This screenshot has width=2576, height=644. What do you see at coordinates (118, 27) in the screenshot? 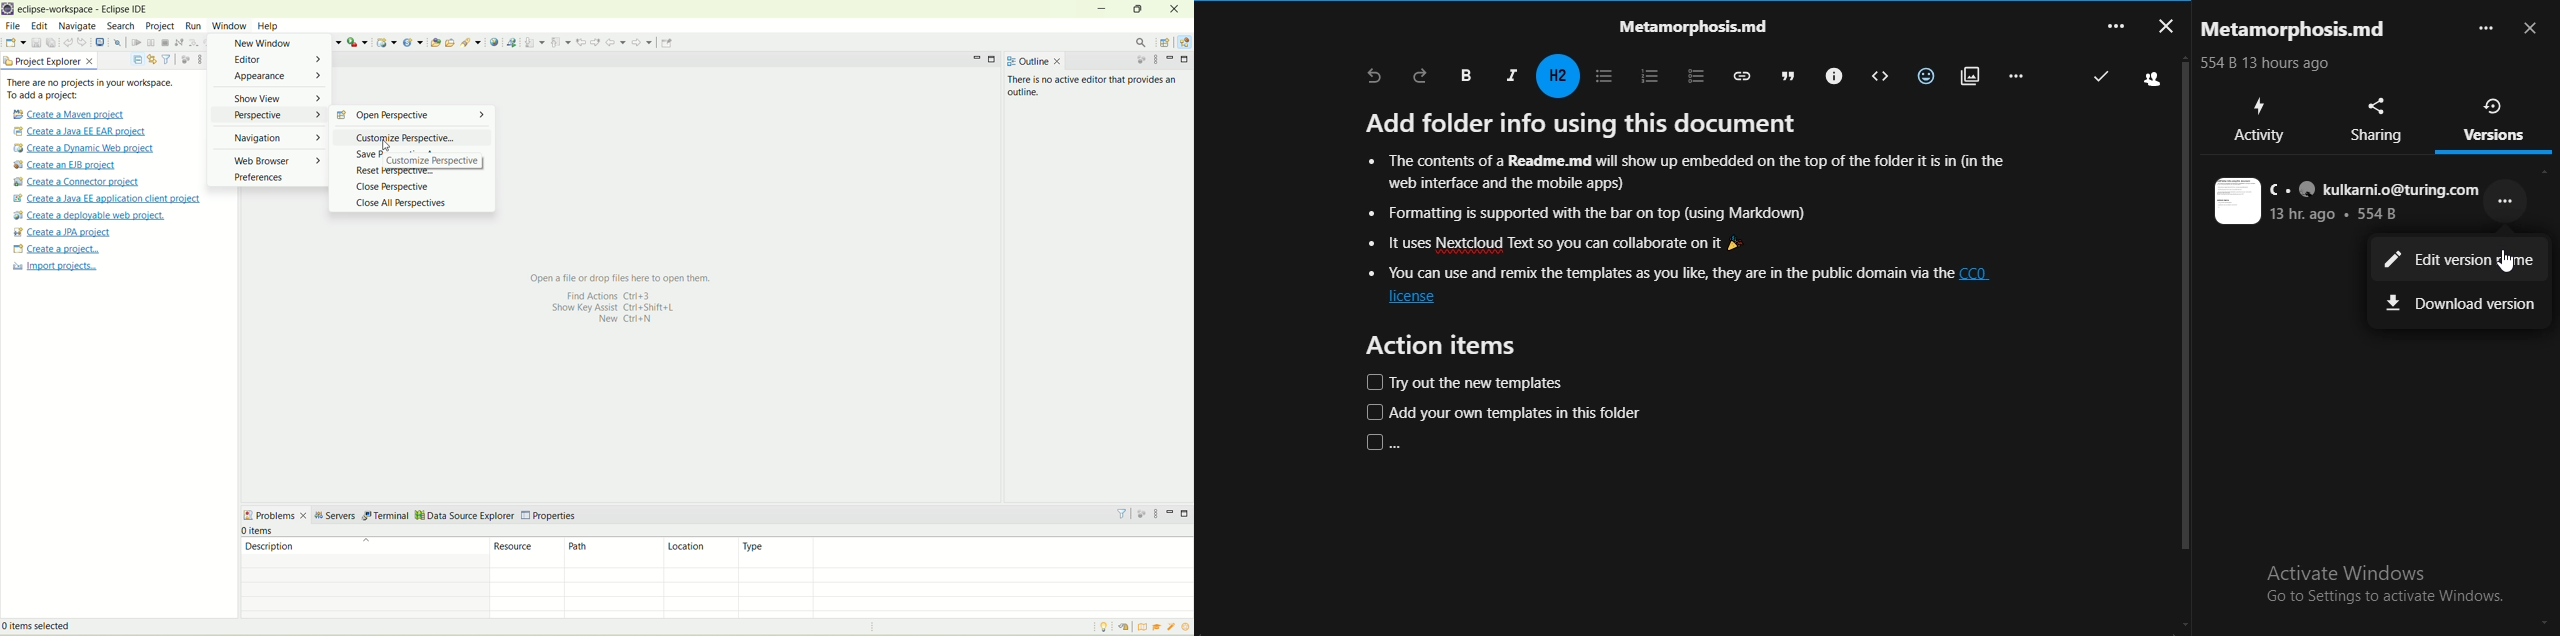
I see `search` at bounding box center [118, 27].